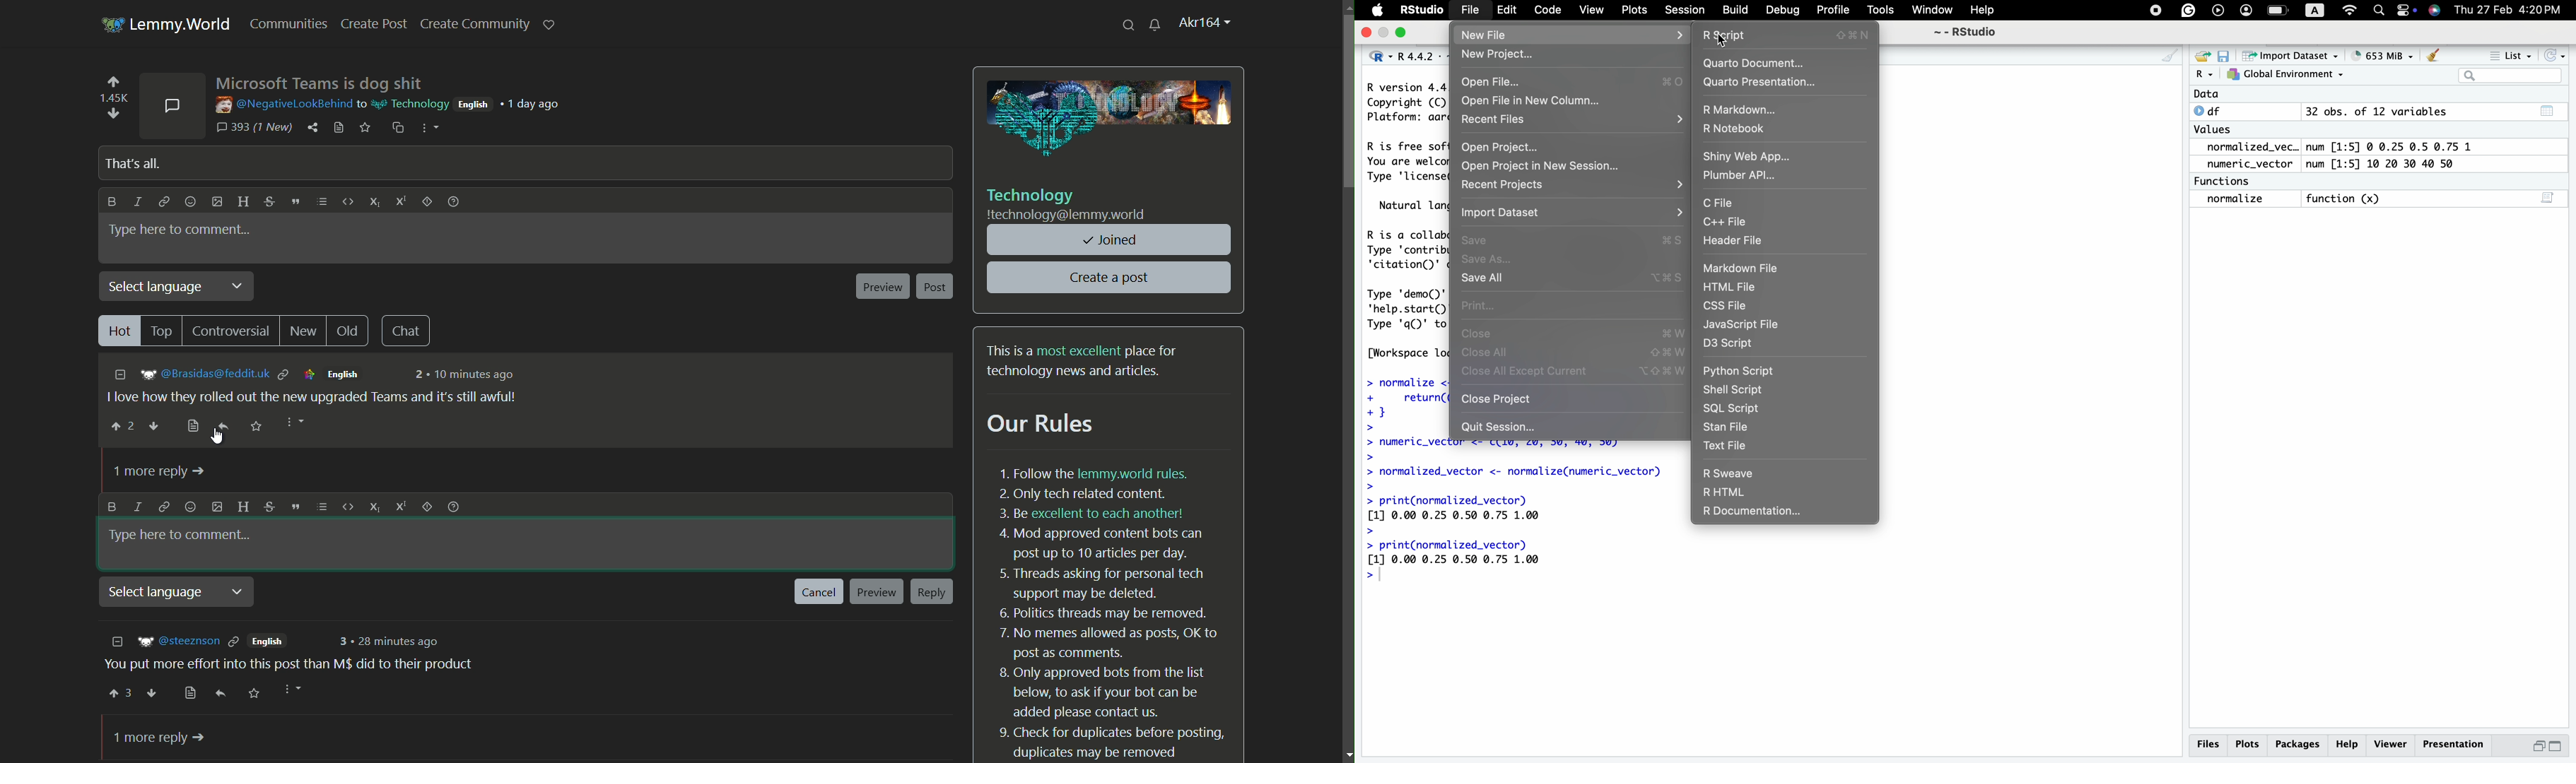 The height and width of the screenshot is (784, 2576). What do you see at coordinates (402, 203) in the screenshot?
I see `superscript` at bounding box center [402, 203].